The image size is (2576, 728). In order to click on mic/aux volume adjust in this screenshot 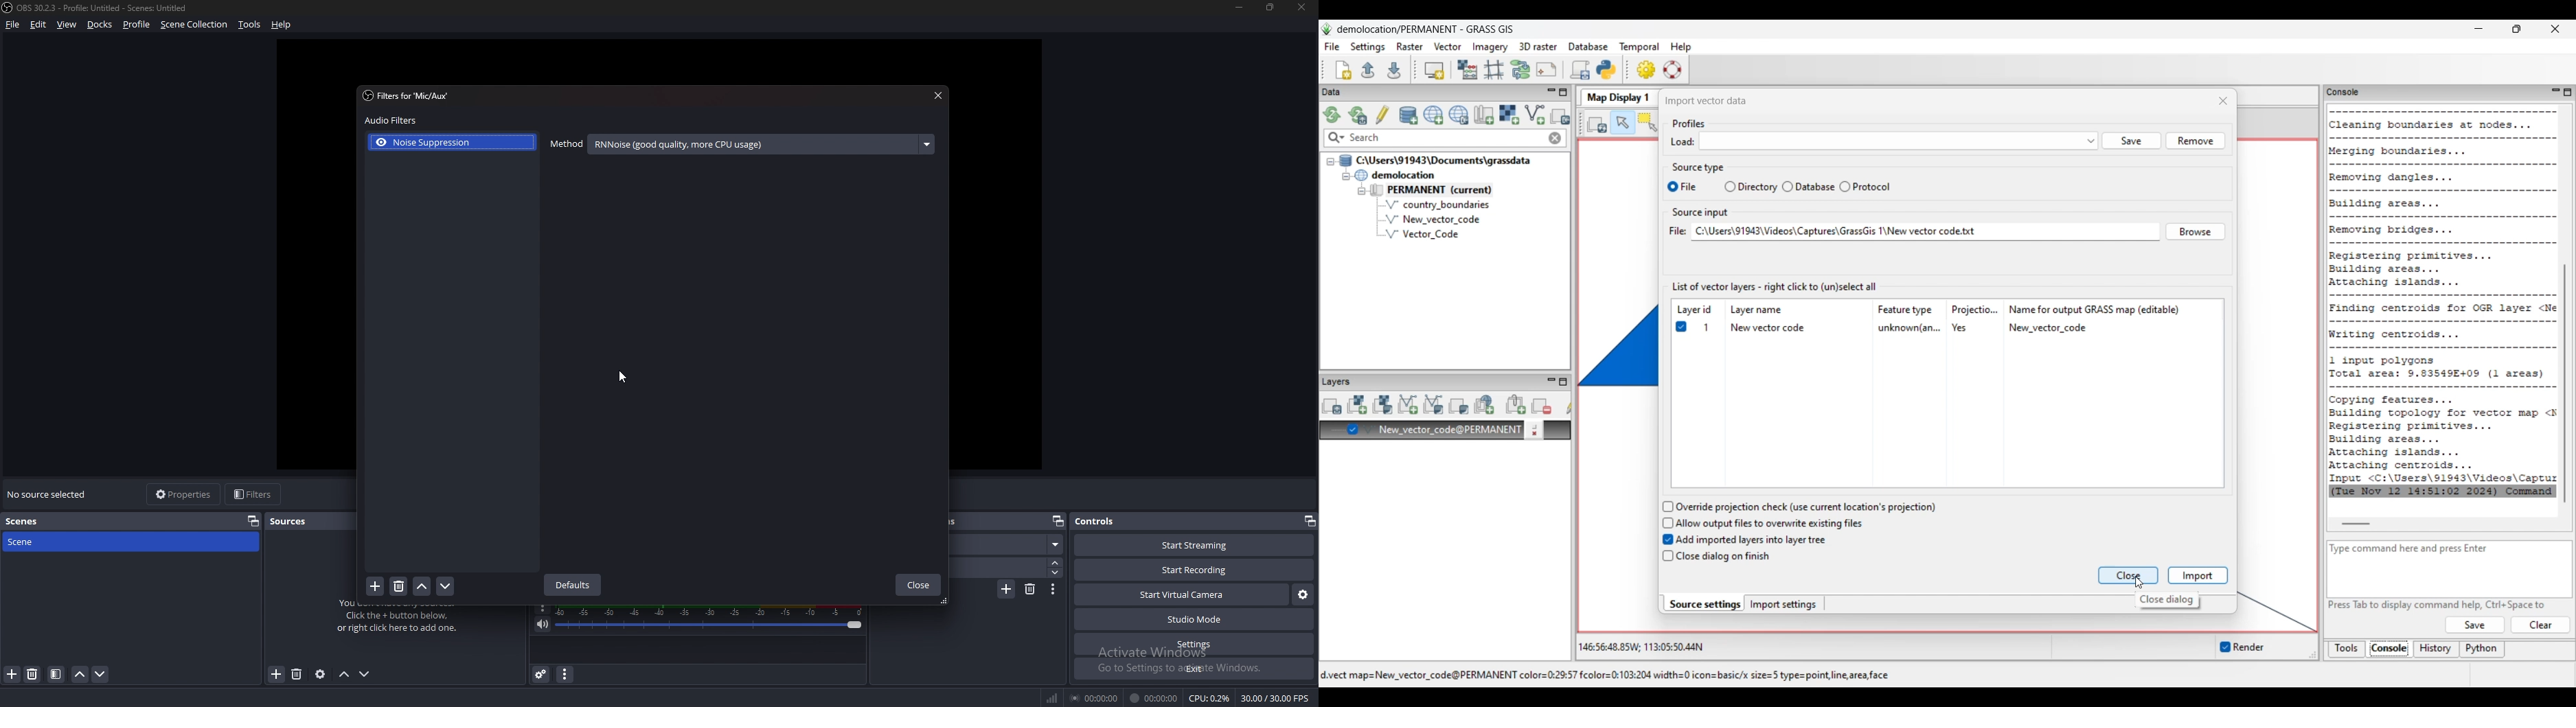, I will do `click(711, 619)`.